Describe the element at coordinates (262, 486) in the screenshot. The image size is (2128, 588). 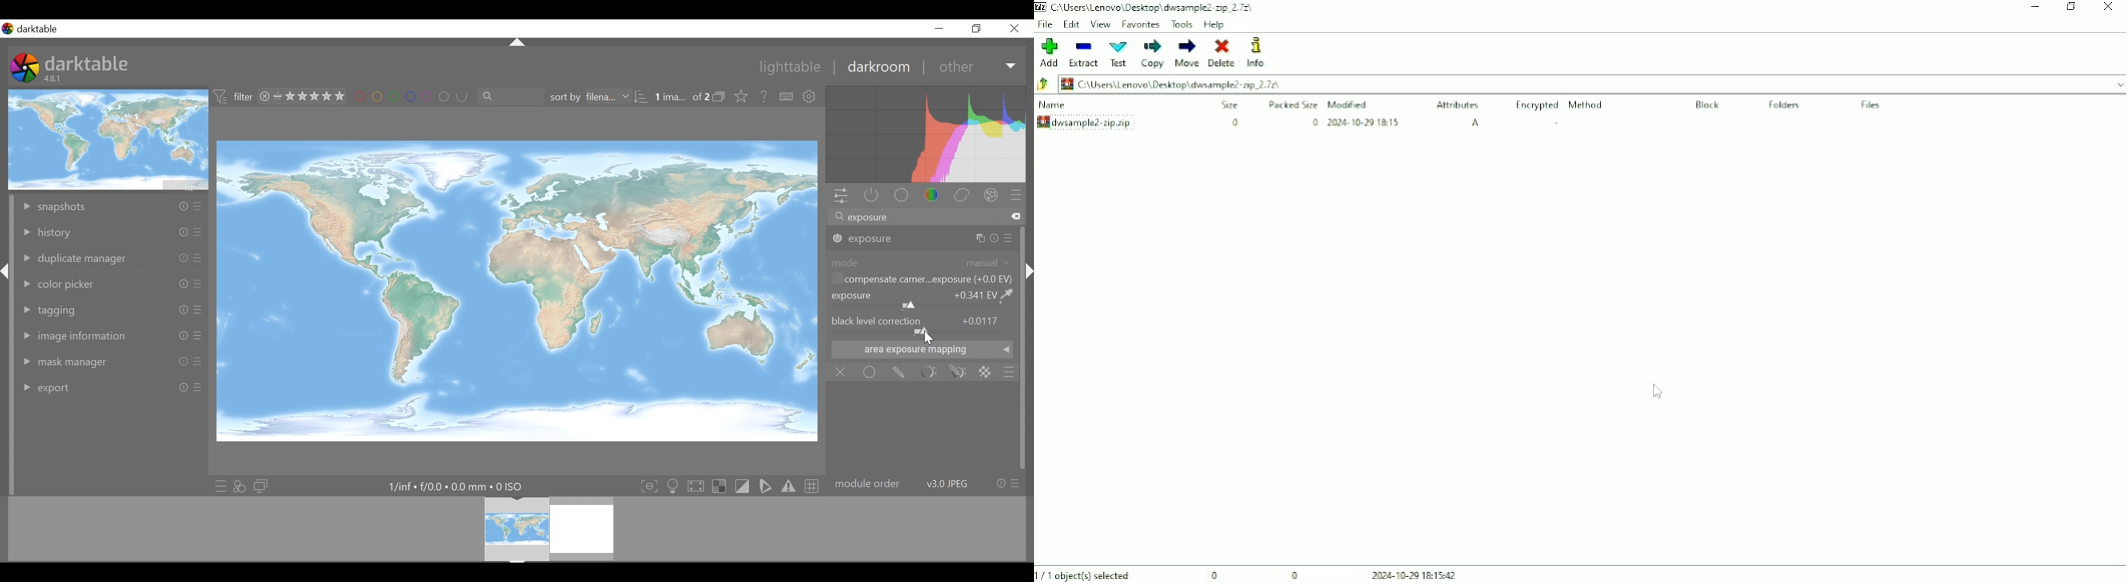
I see `display a second darkroom to display` at that location.